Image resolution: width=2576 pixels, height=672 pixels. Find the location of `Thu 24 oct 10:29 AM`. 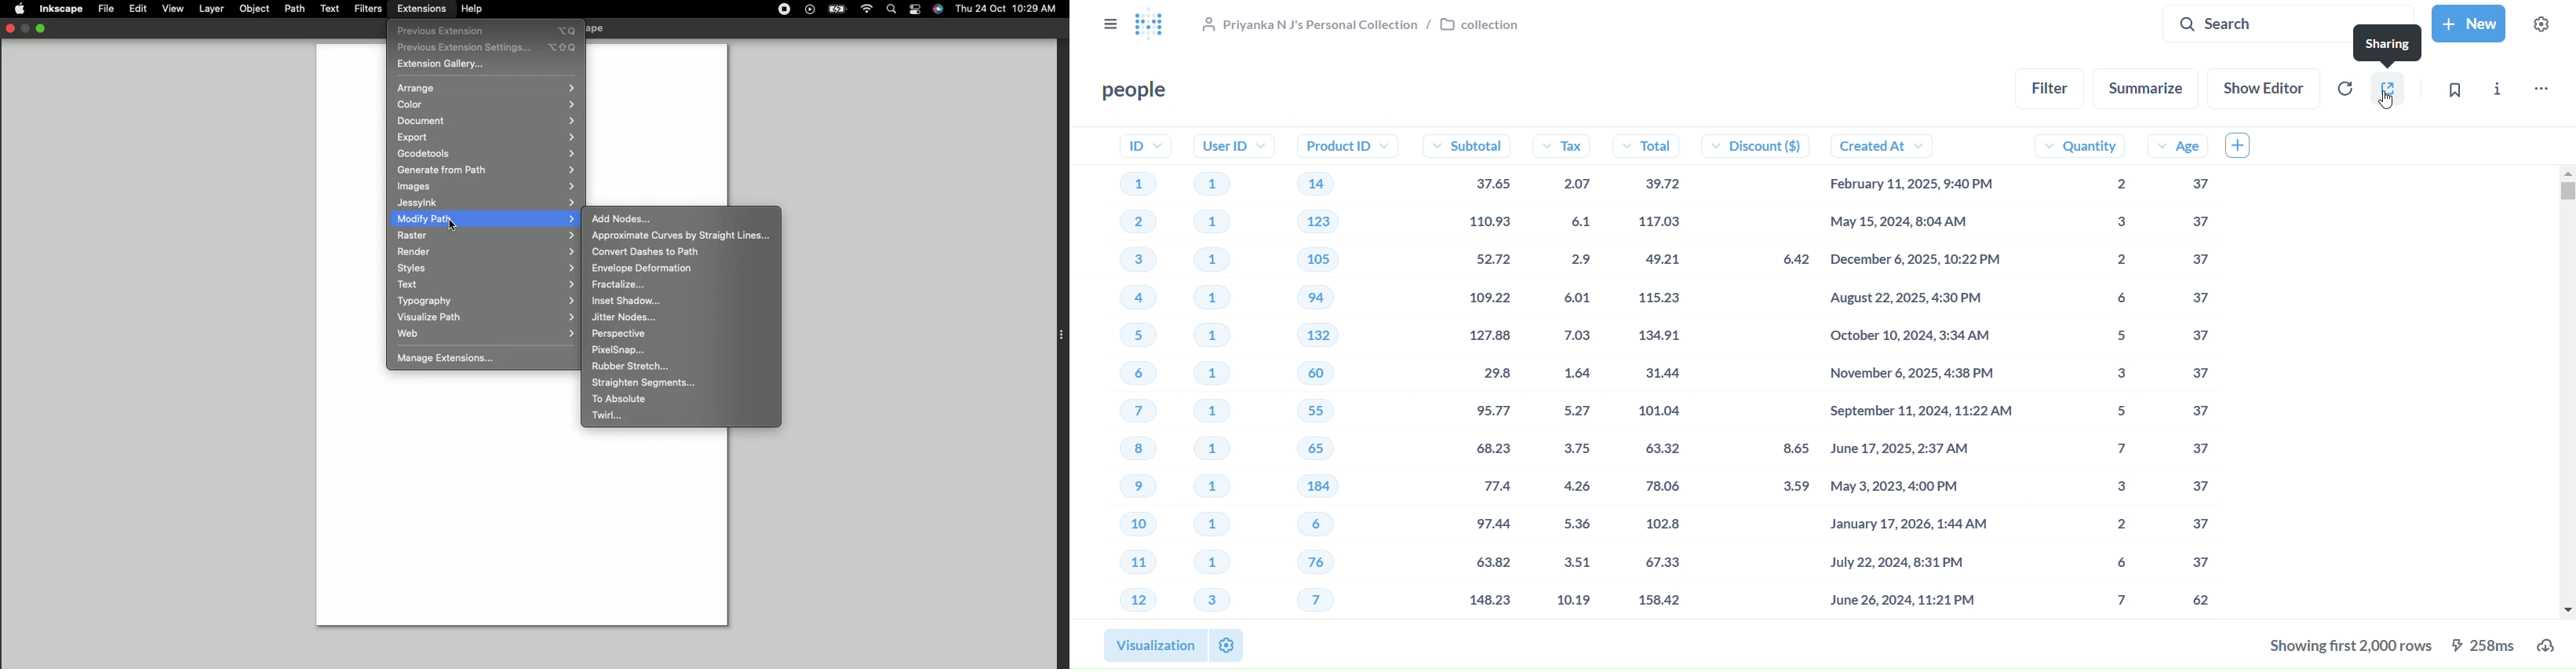

Thu 24 oct 10:29 AM is located at coordinates (1006, 9).